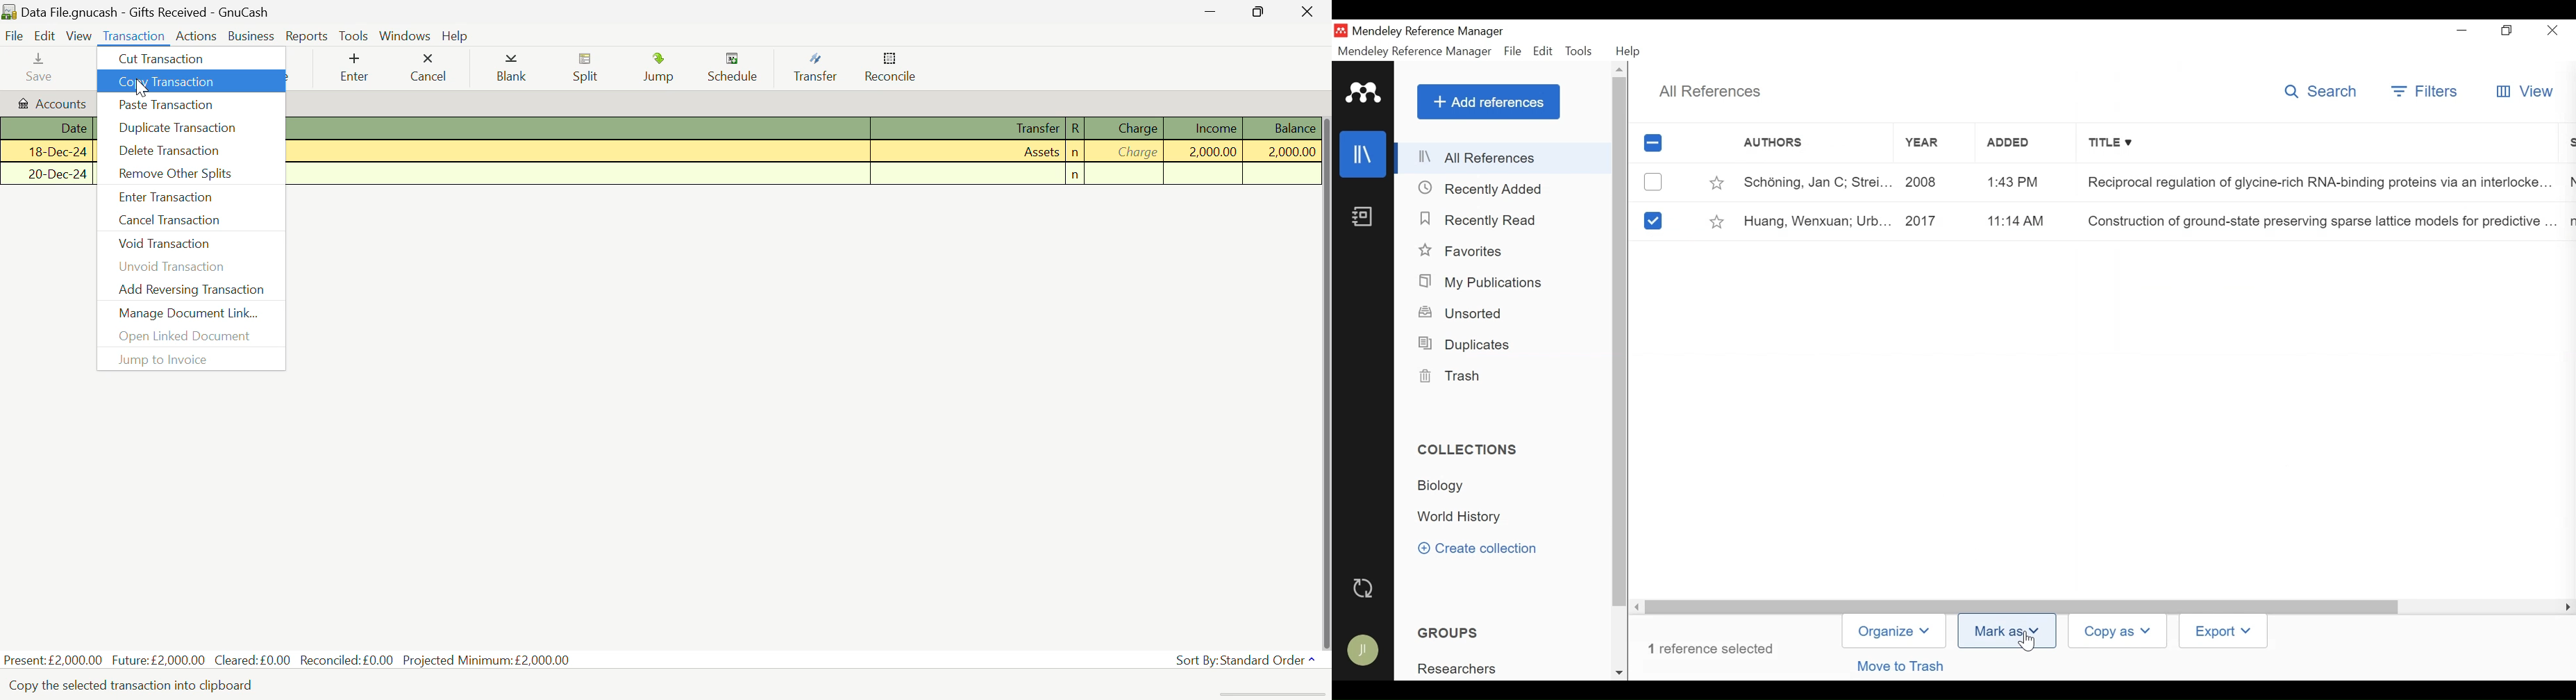 This screenshot has width=2576, height=700. What do you see at coordinates (1310, 10) in the screenshot?
I see `Close Window` at bounding box center [1310, 10].